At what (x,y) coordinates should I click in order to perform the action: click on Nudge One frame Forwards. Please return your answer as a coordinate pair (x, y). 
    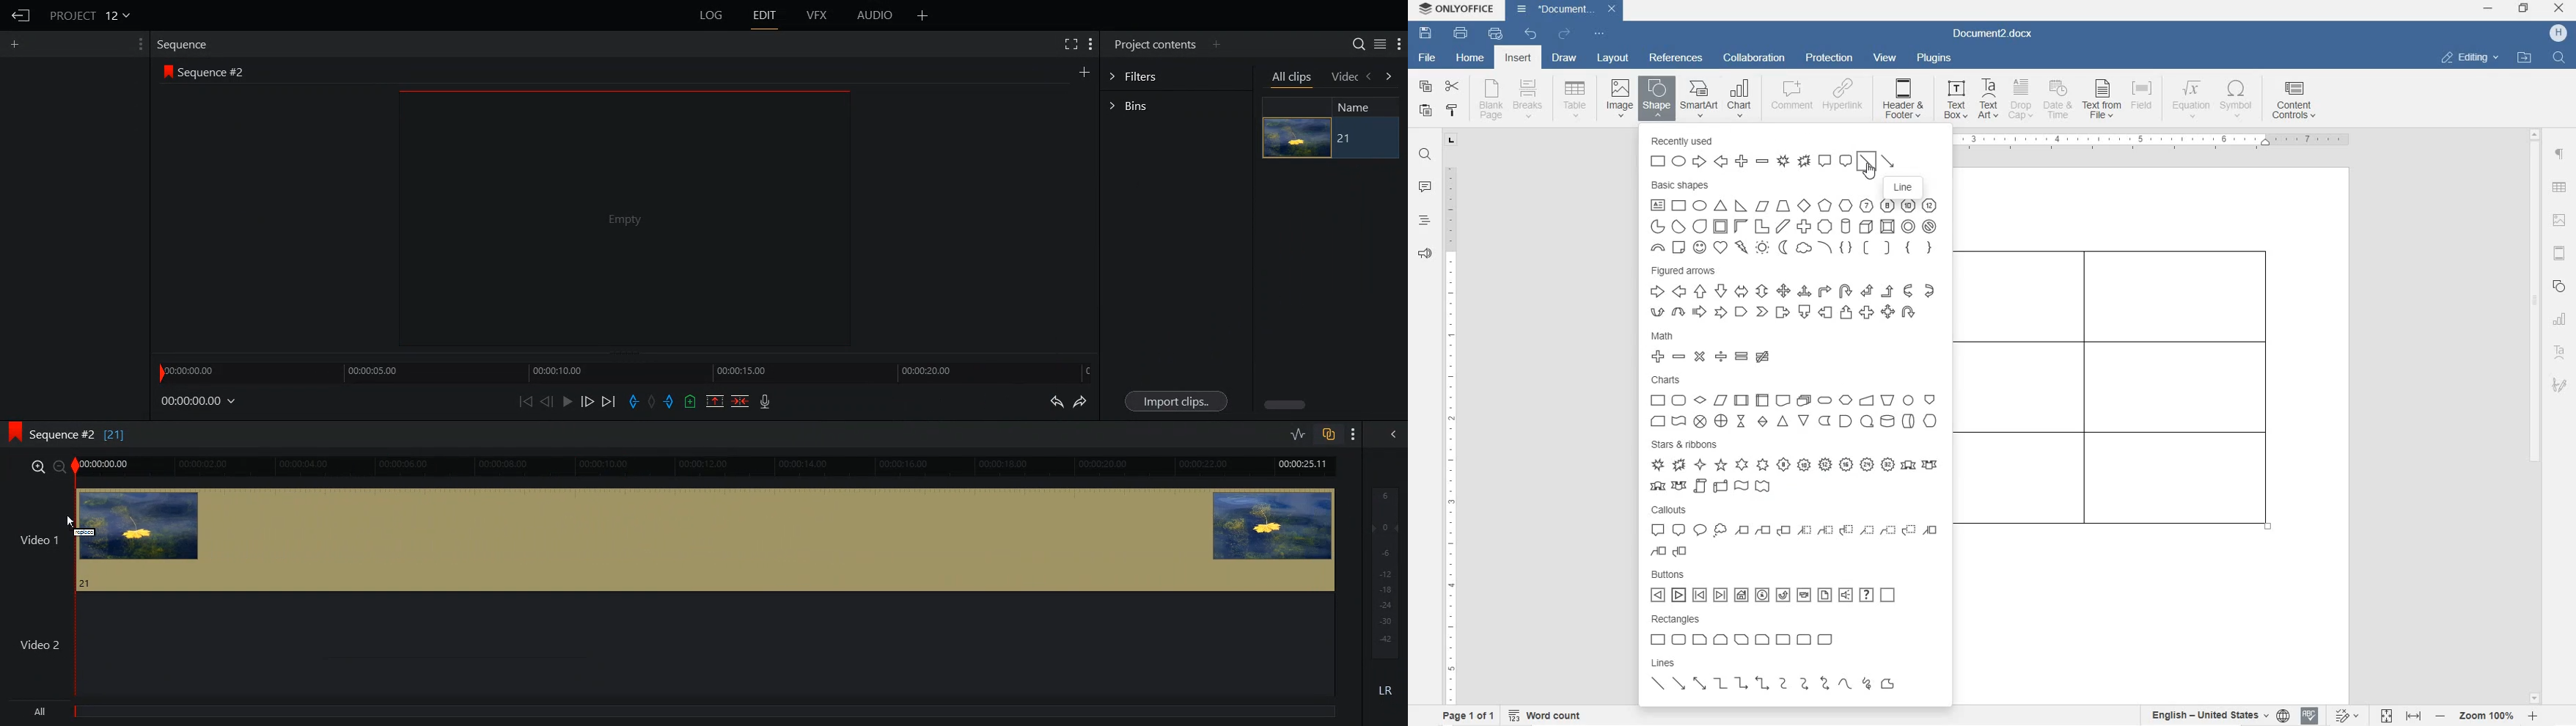
    Looking at the image, I should click on (587, 401).